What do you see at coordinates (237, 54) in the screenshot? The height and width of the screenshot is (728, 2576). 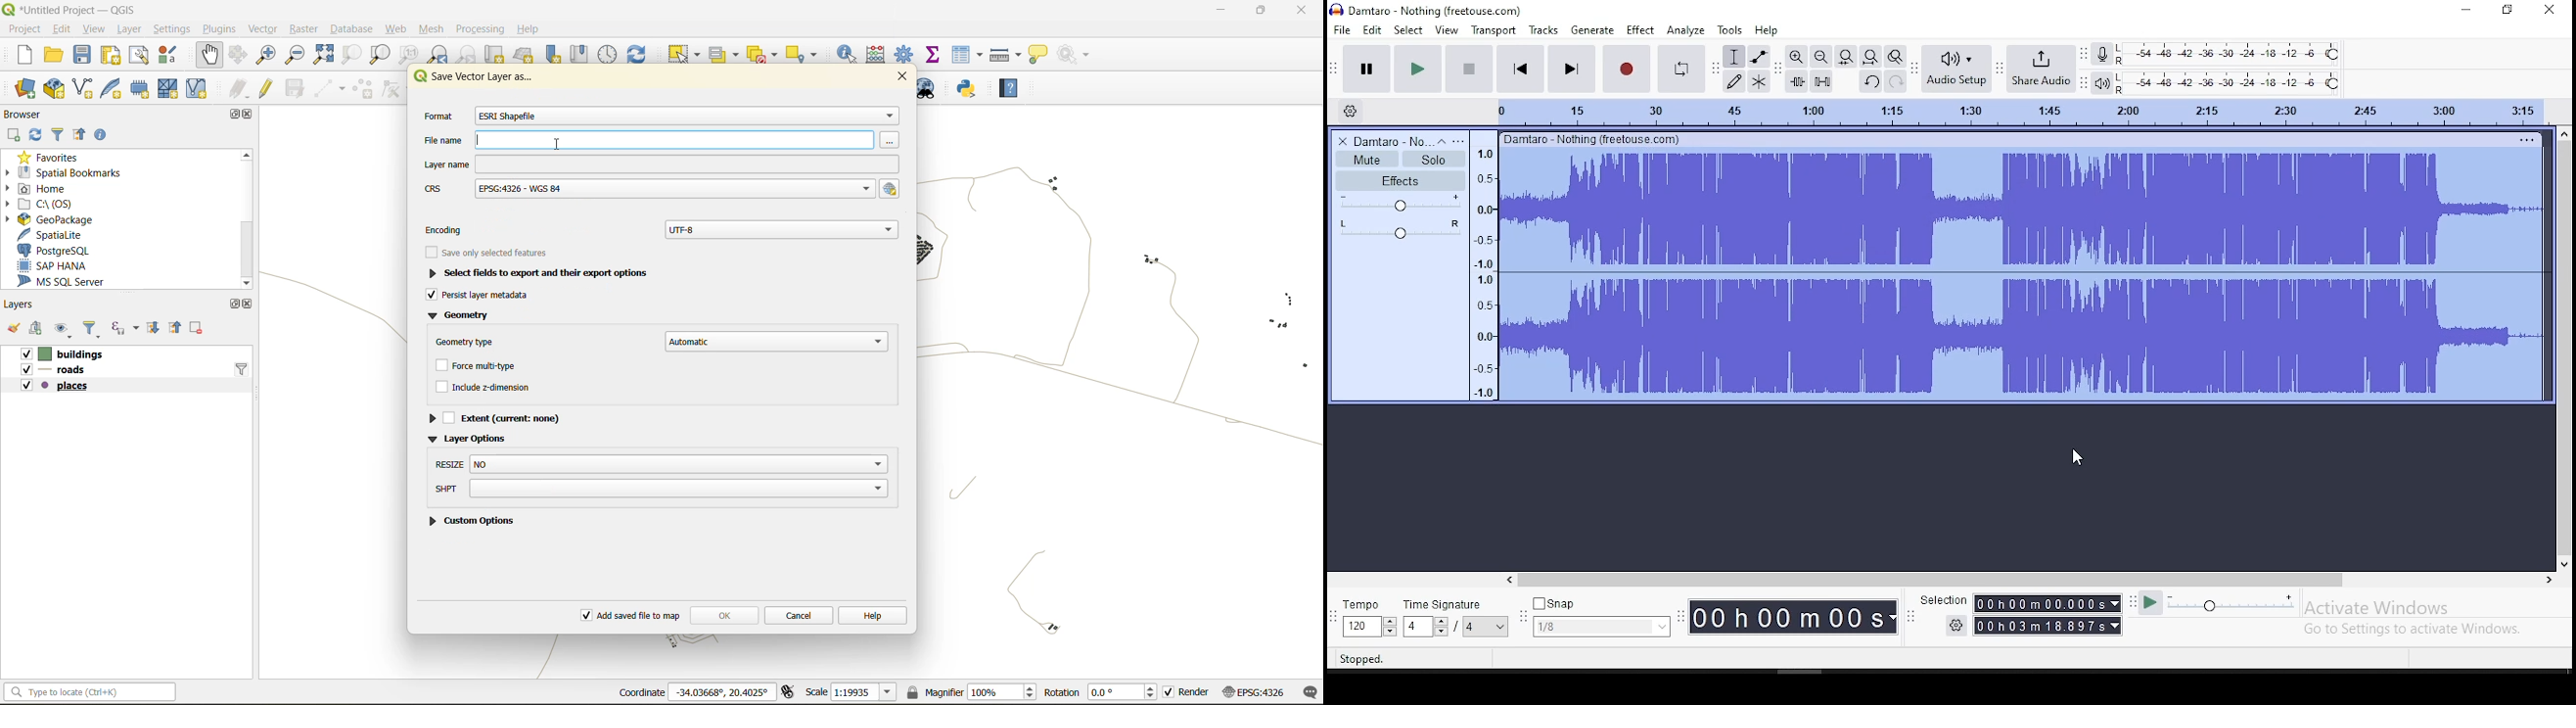 I see `pan selection` at bounding box center [237, 54].